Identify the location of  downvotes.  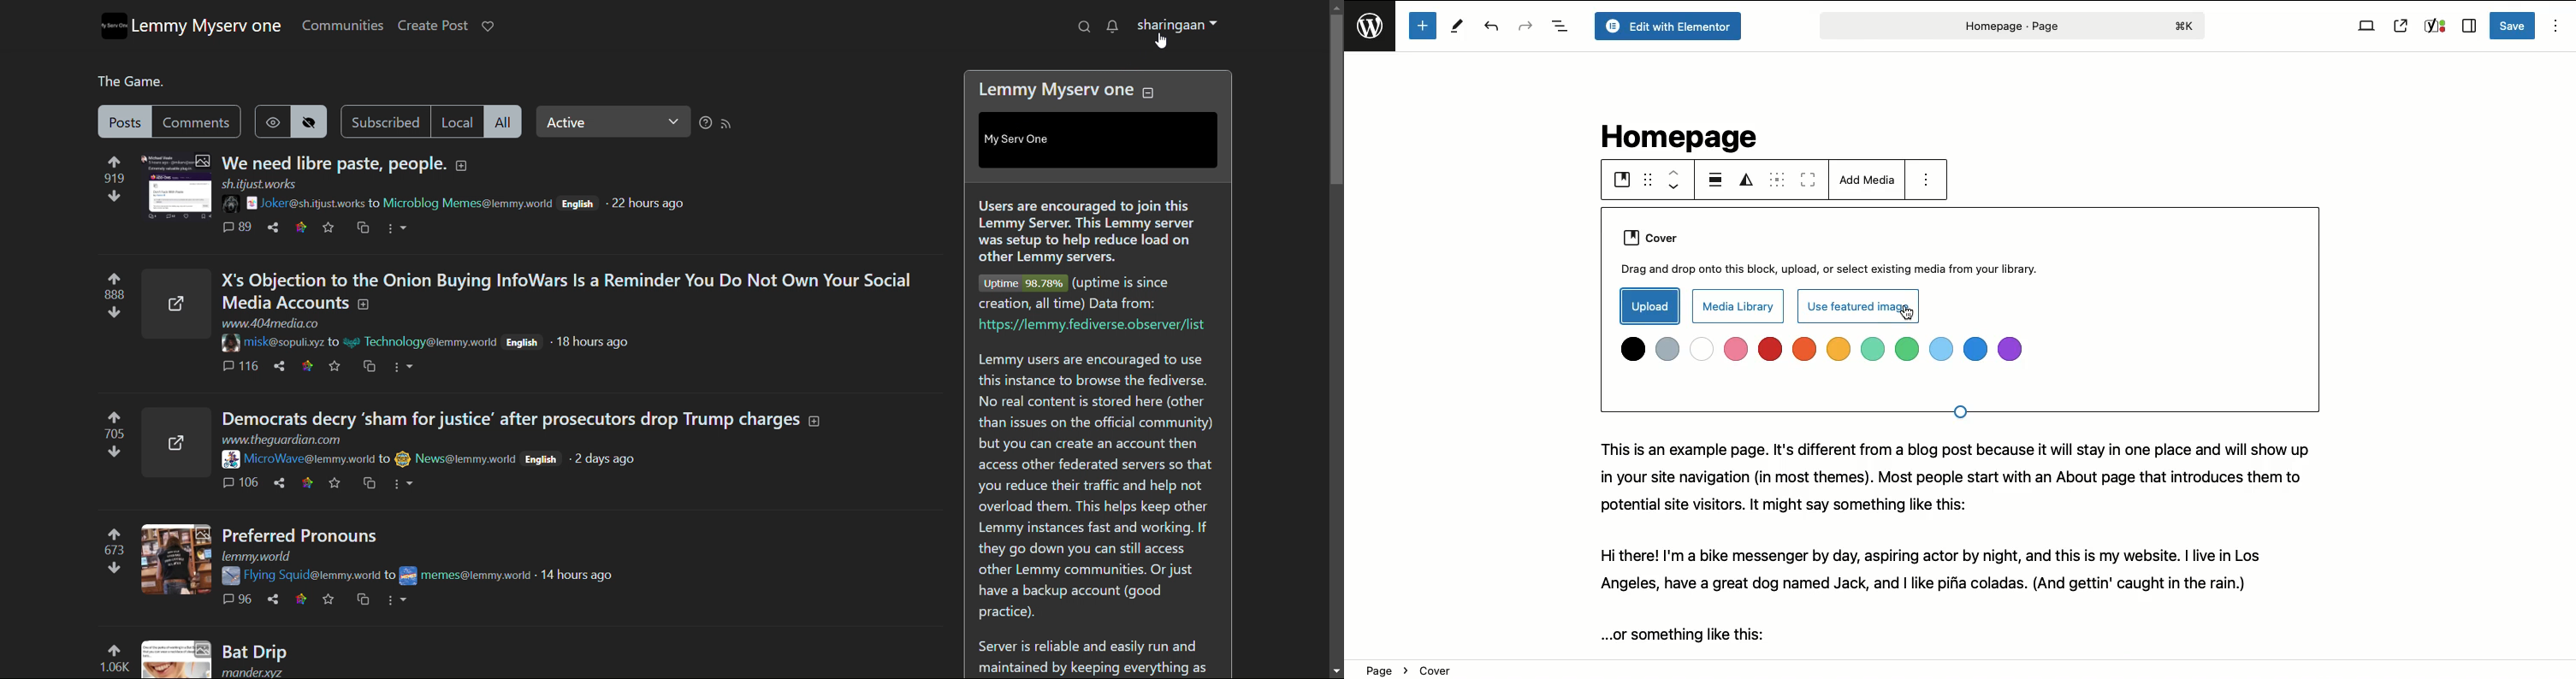
(113, 570).